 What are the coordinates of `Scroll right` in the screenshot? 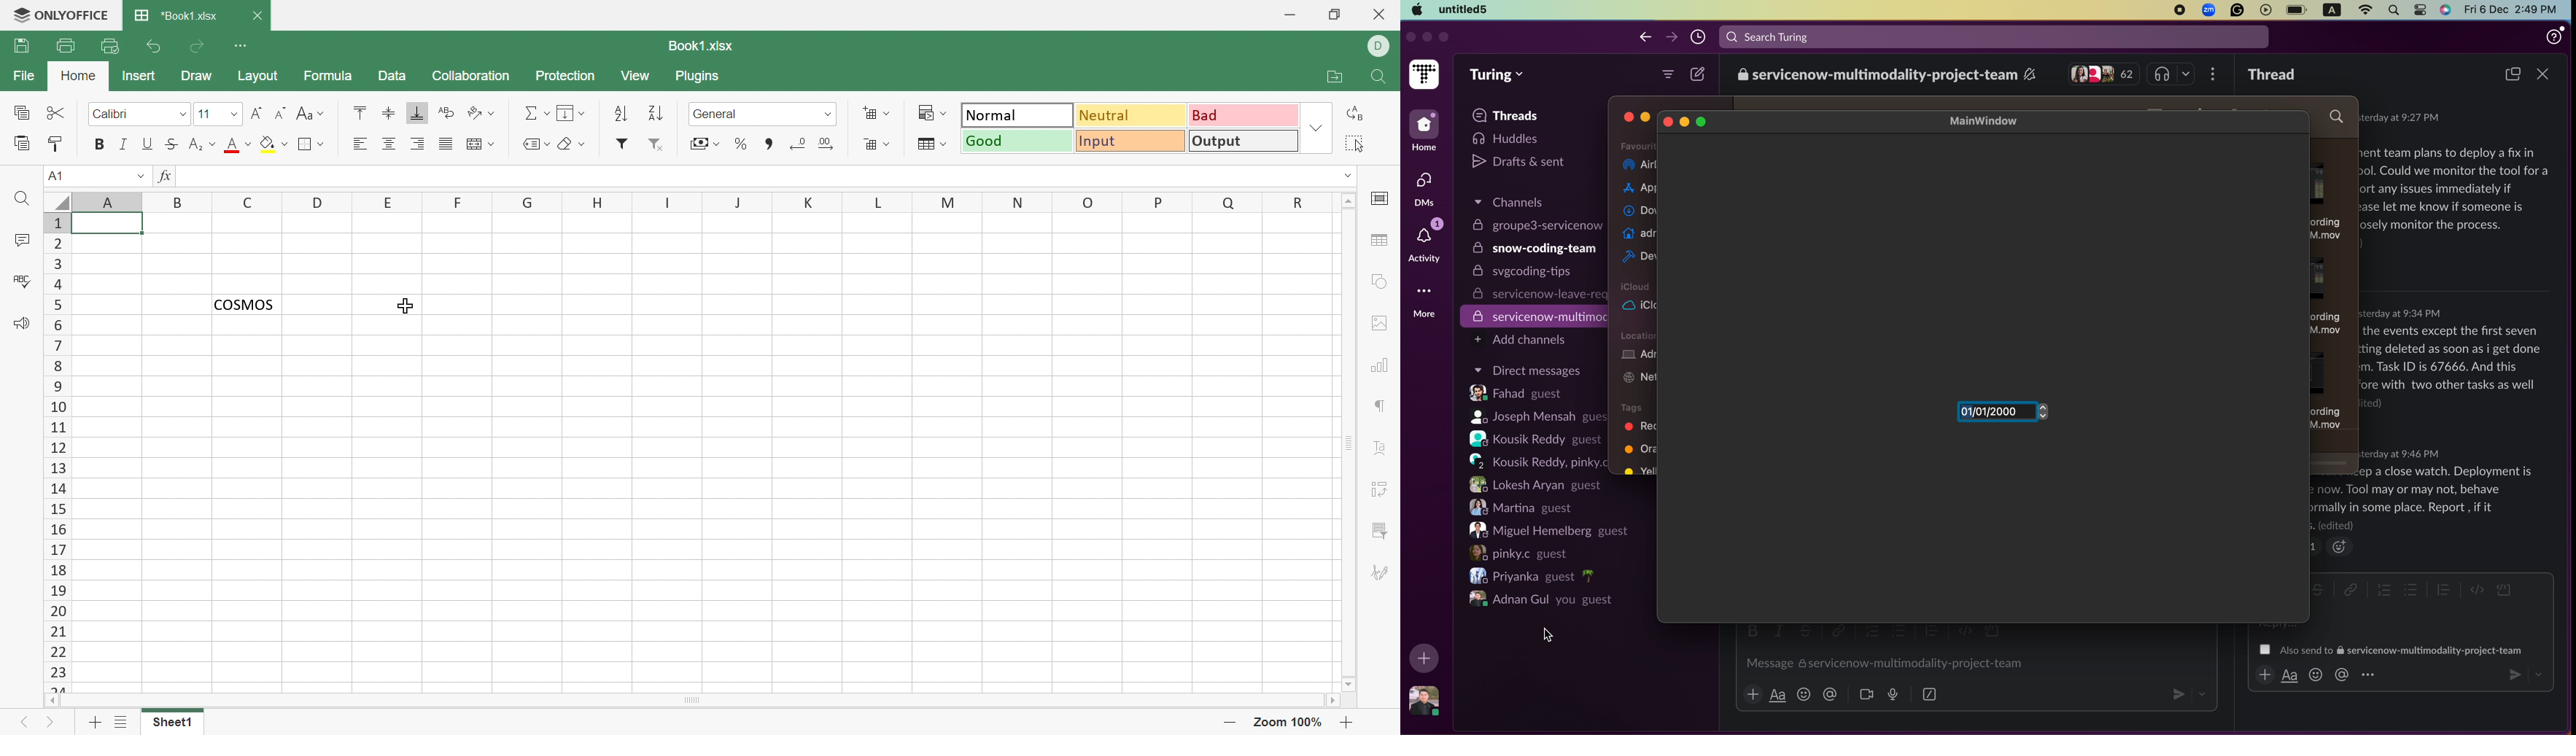 It's located at (1331, 699).